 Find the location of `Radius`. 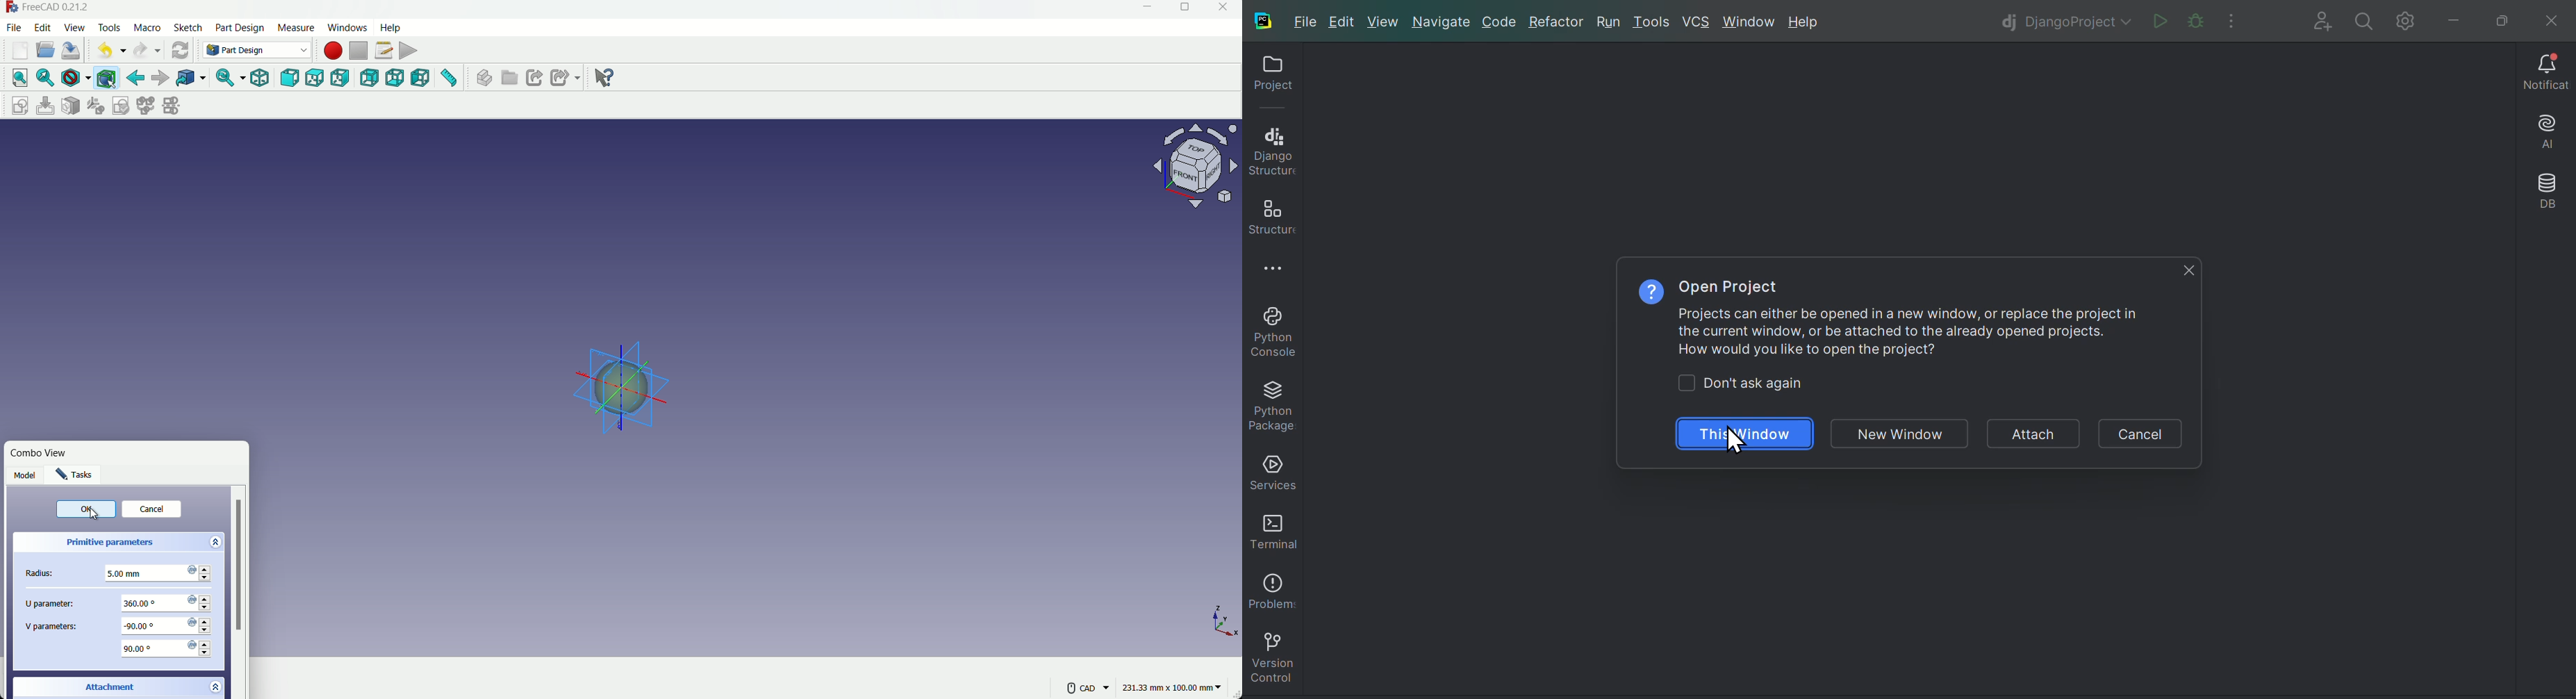

Radius is located at coordinates (40, 575).